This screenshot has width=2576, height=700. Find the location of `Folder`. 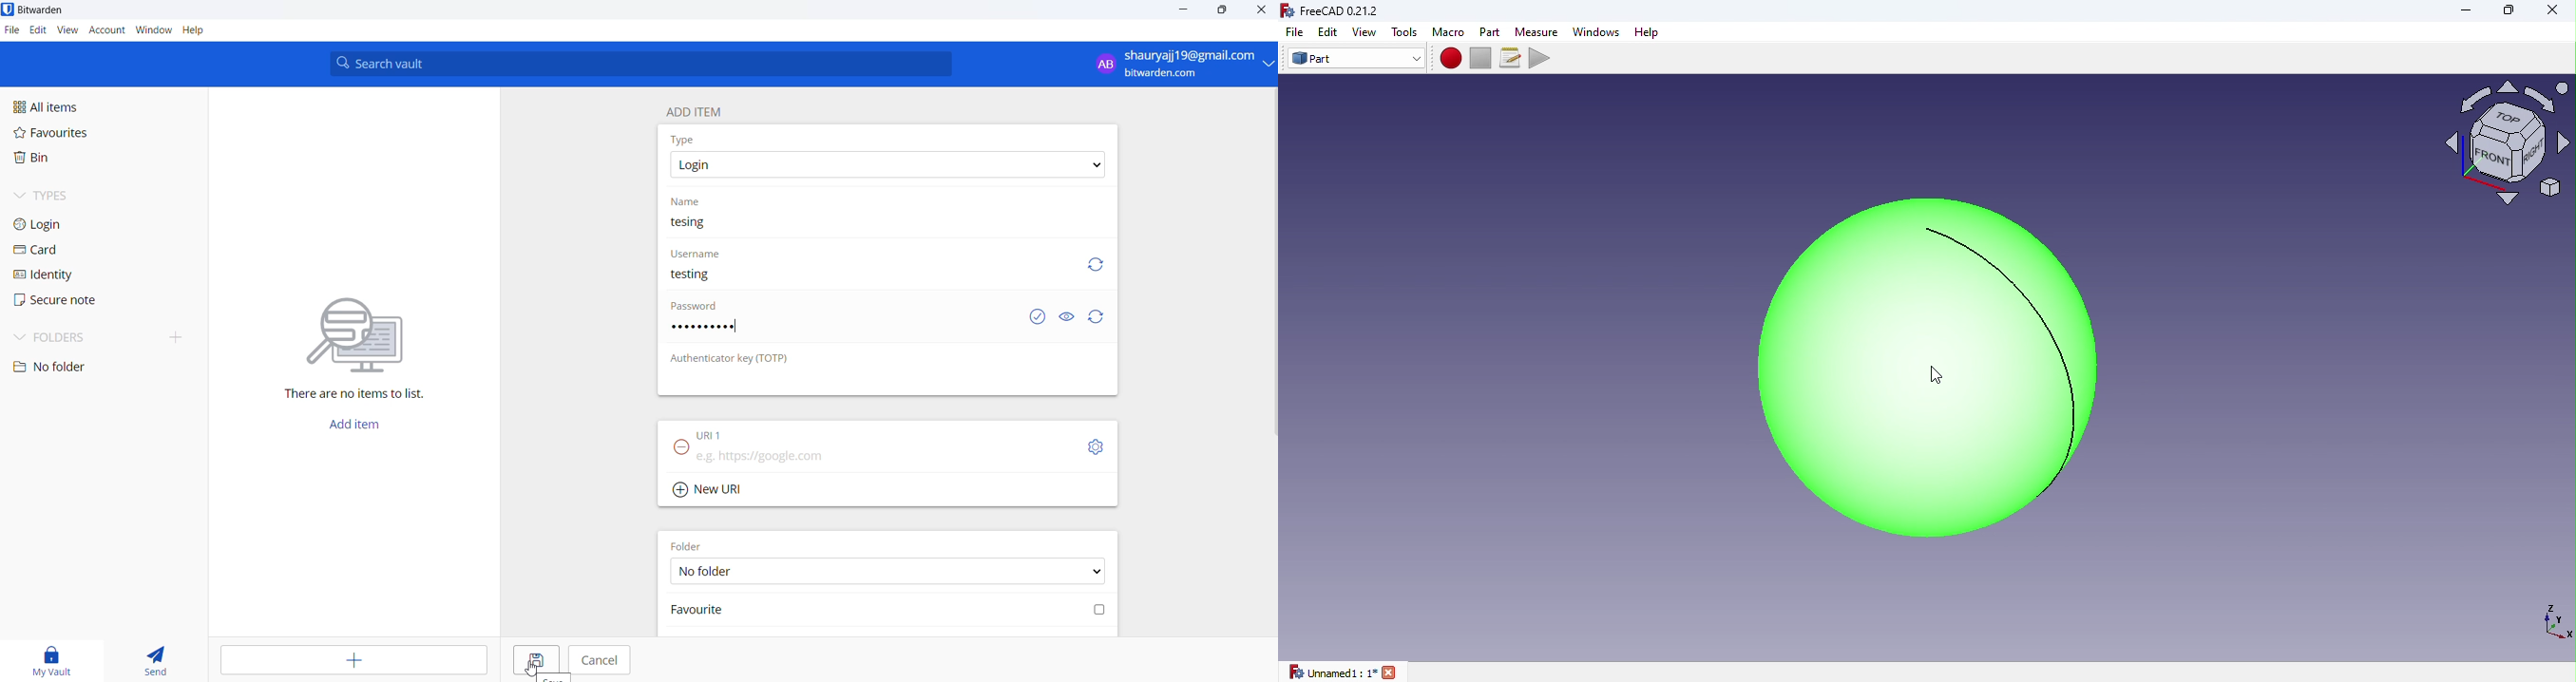

Folder is located at coordinates (692, 544).